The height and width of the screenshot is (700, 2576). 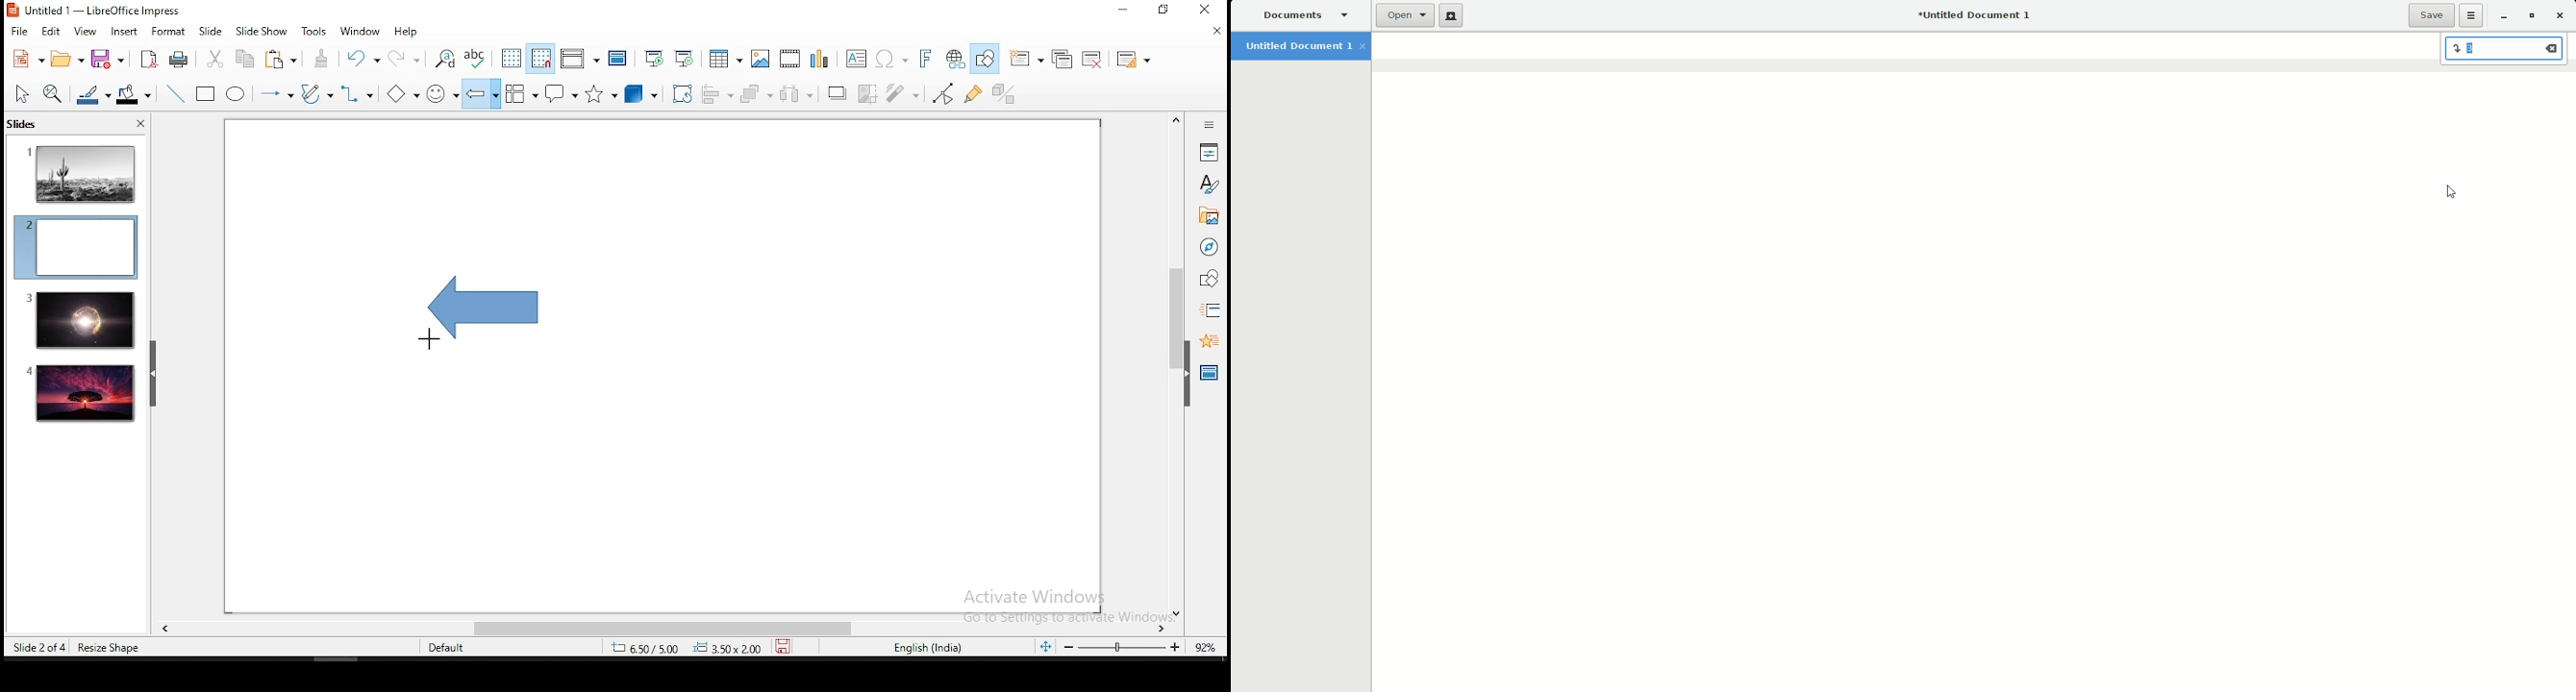 I want to click on save, so click(x=106, y=59).